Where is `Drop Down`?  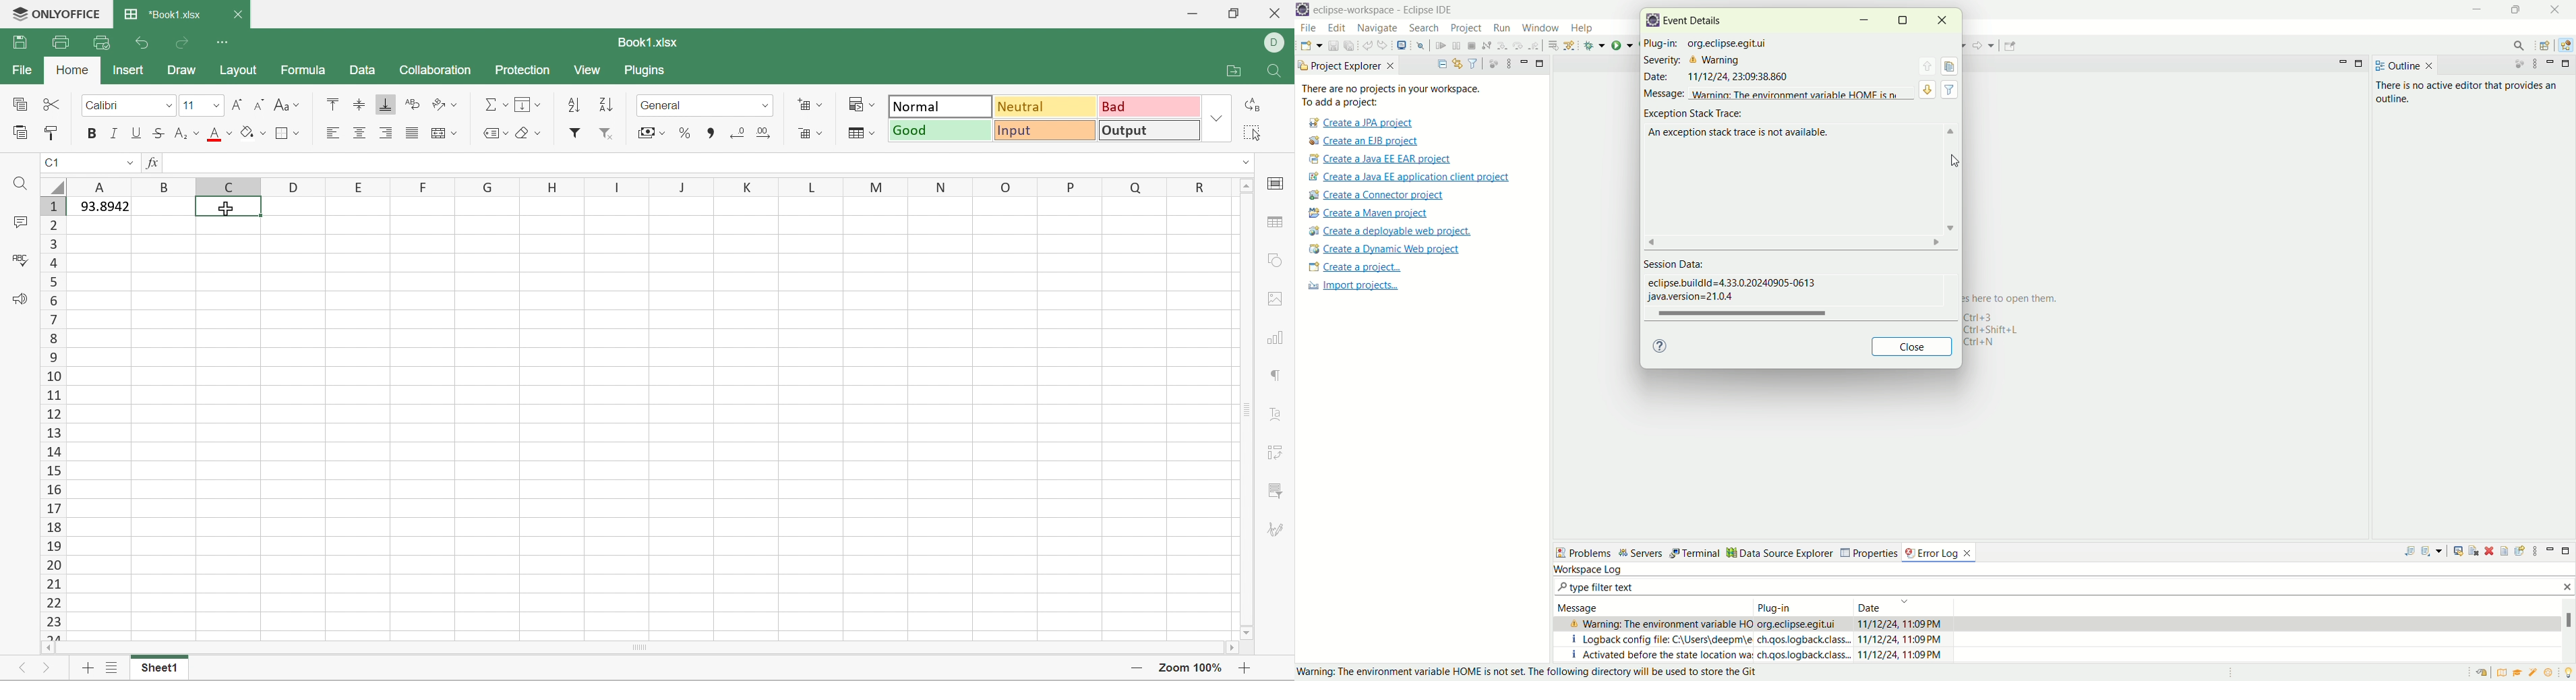
Drop Down is located at coordinates (765, 104).